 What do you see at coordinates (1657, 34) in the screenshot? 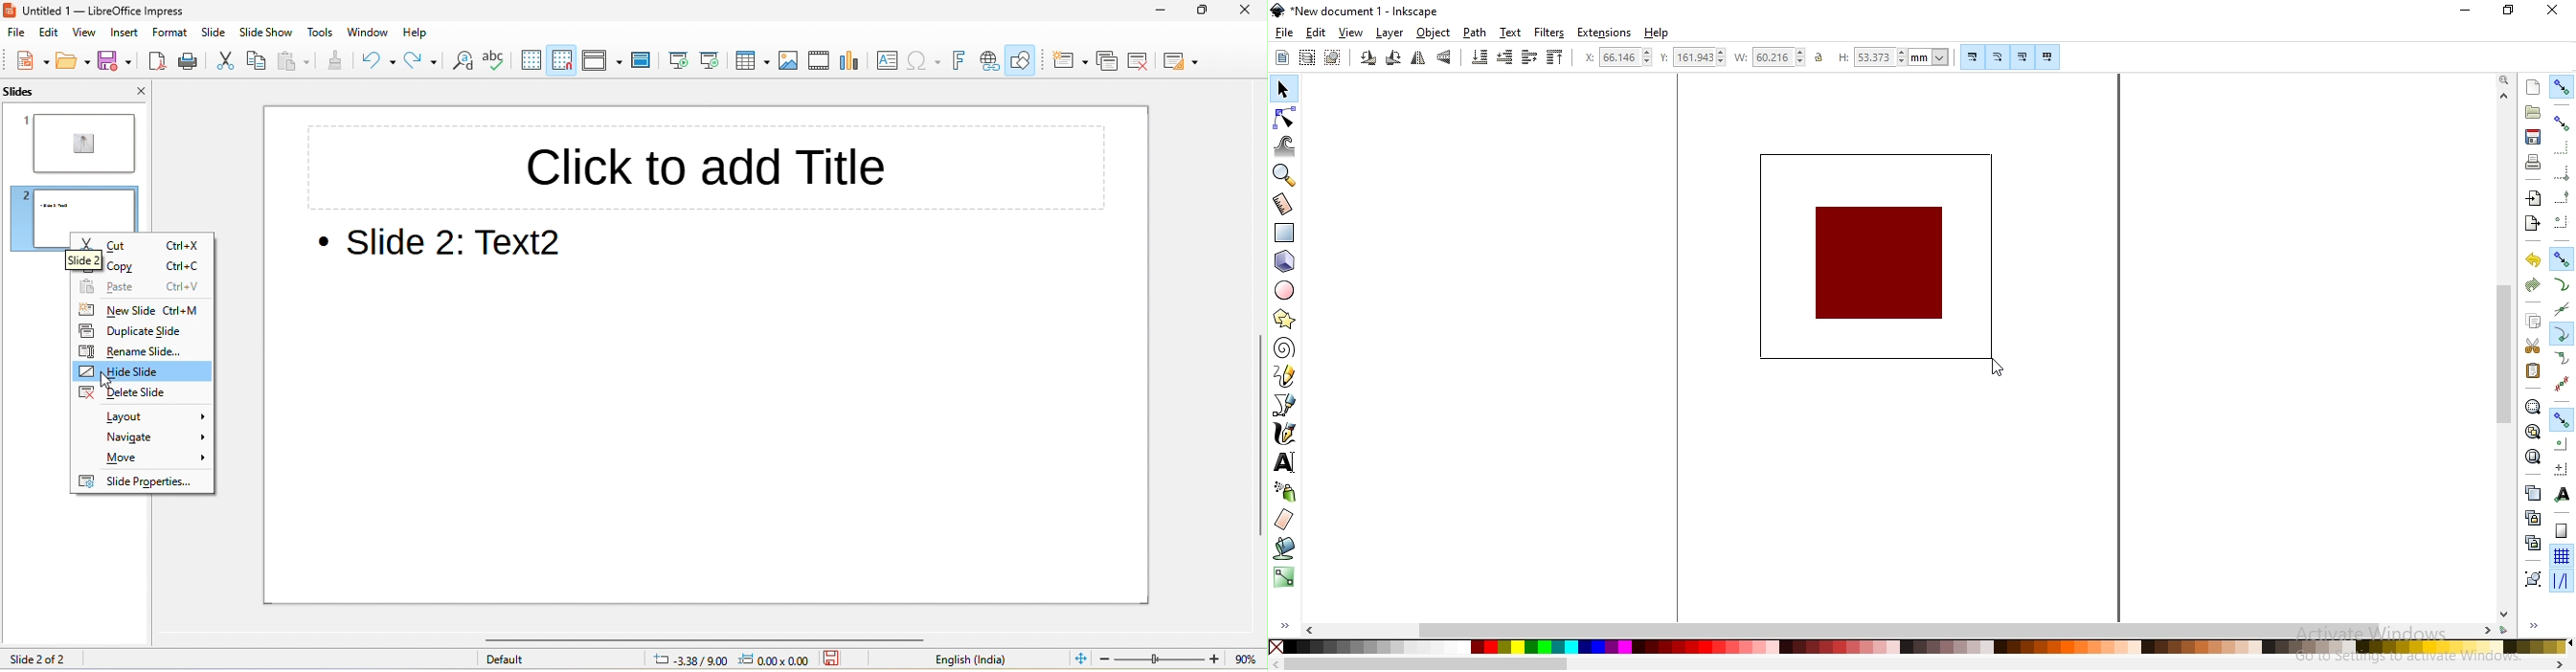
I see `help` at bounding box center [1657, 34].